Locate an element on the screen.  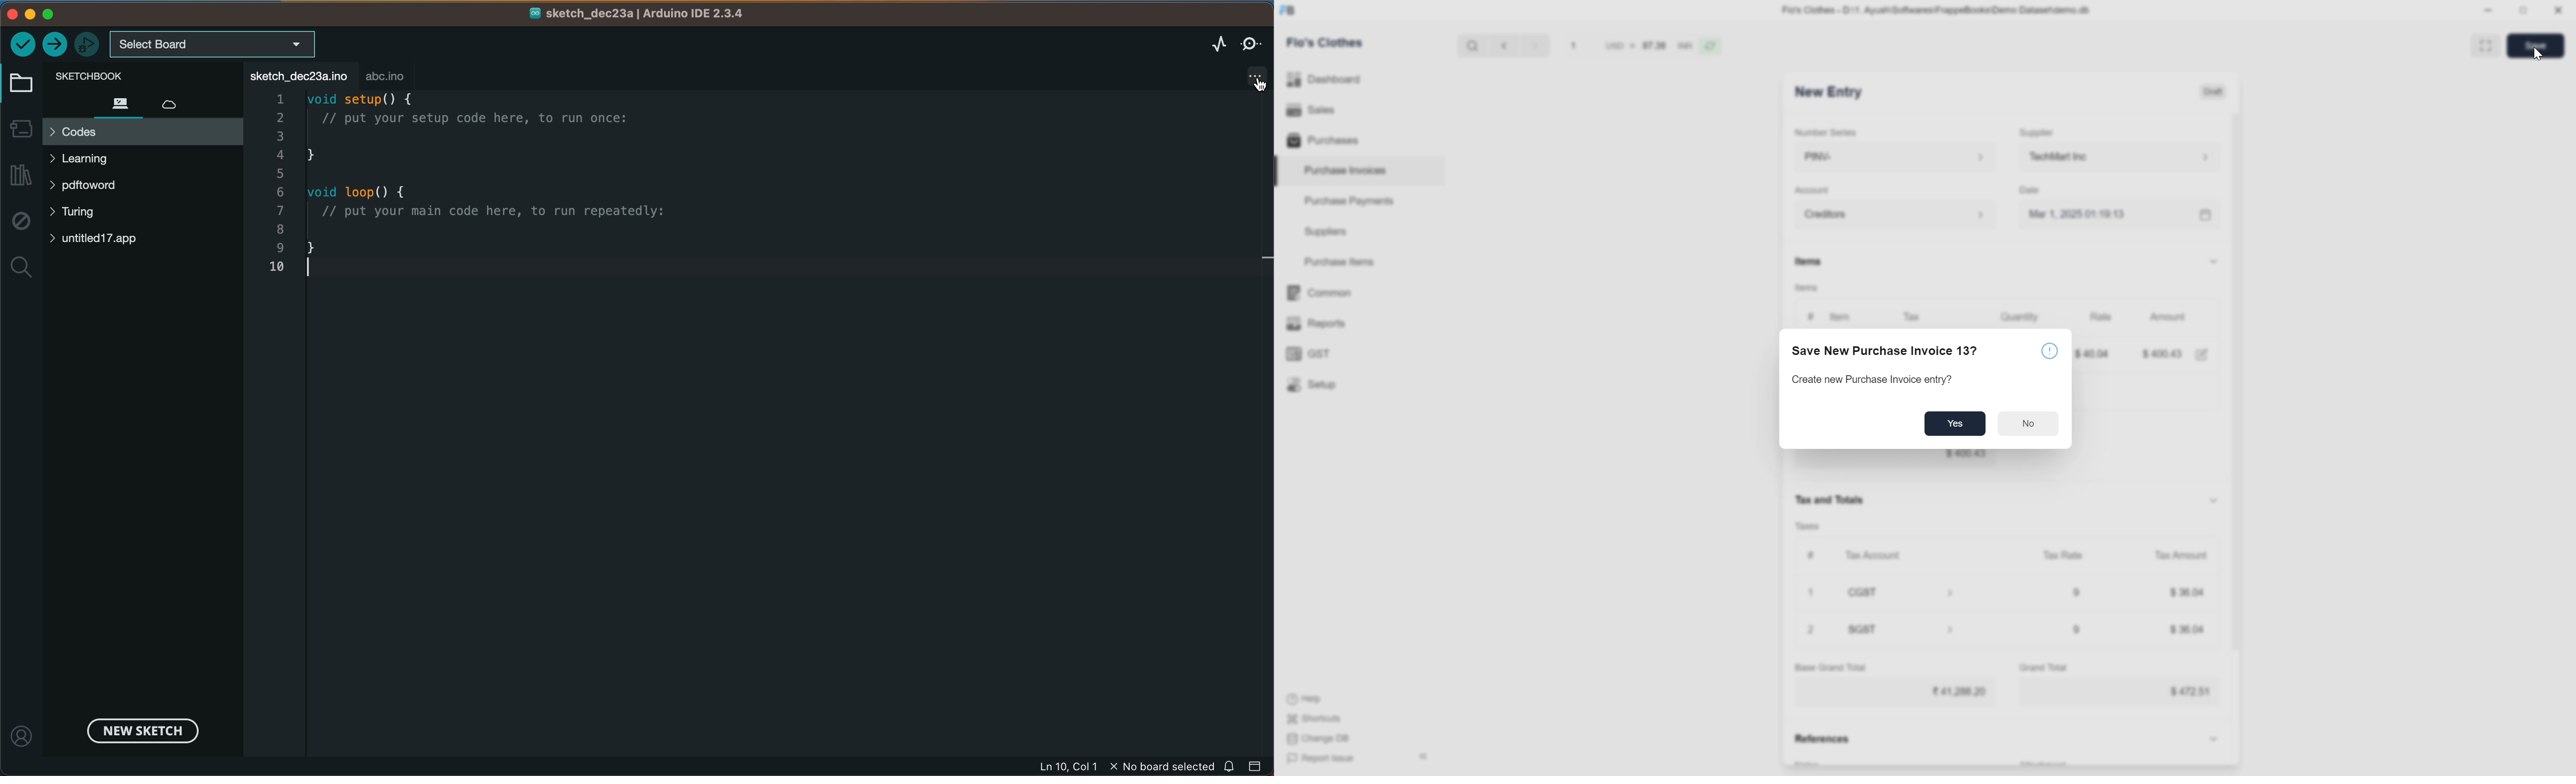
Save New Purchase Invoice 13? is located at coordinates (1883, 349).